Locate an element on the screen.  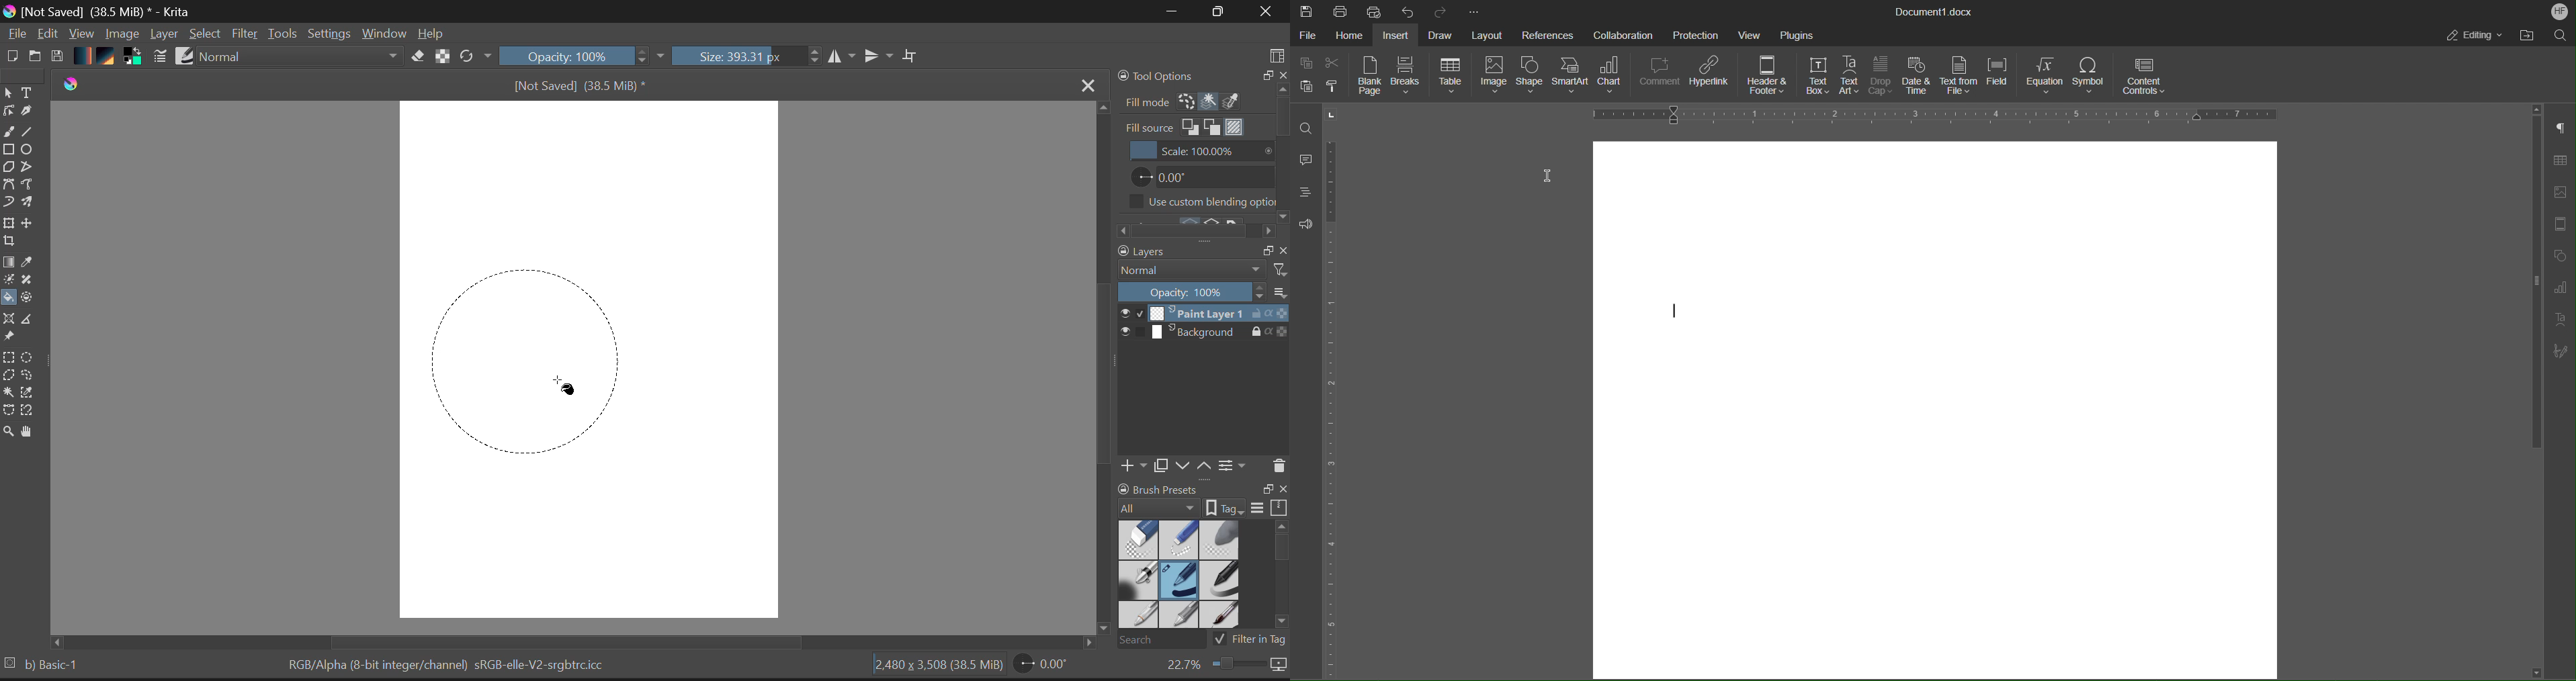
MOUSE_DOWN Cursor Position is located at coordinates (440, 280).